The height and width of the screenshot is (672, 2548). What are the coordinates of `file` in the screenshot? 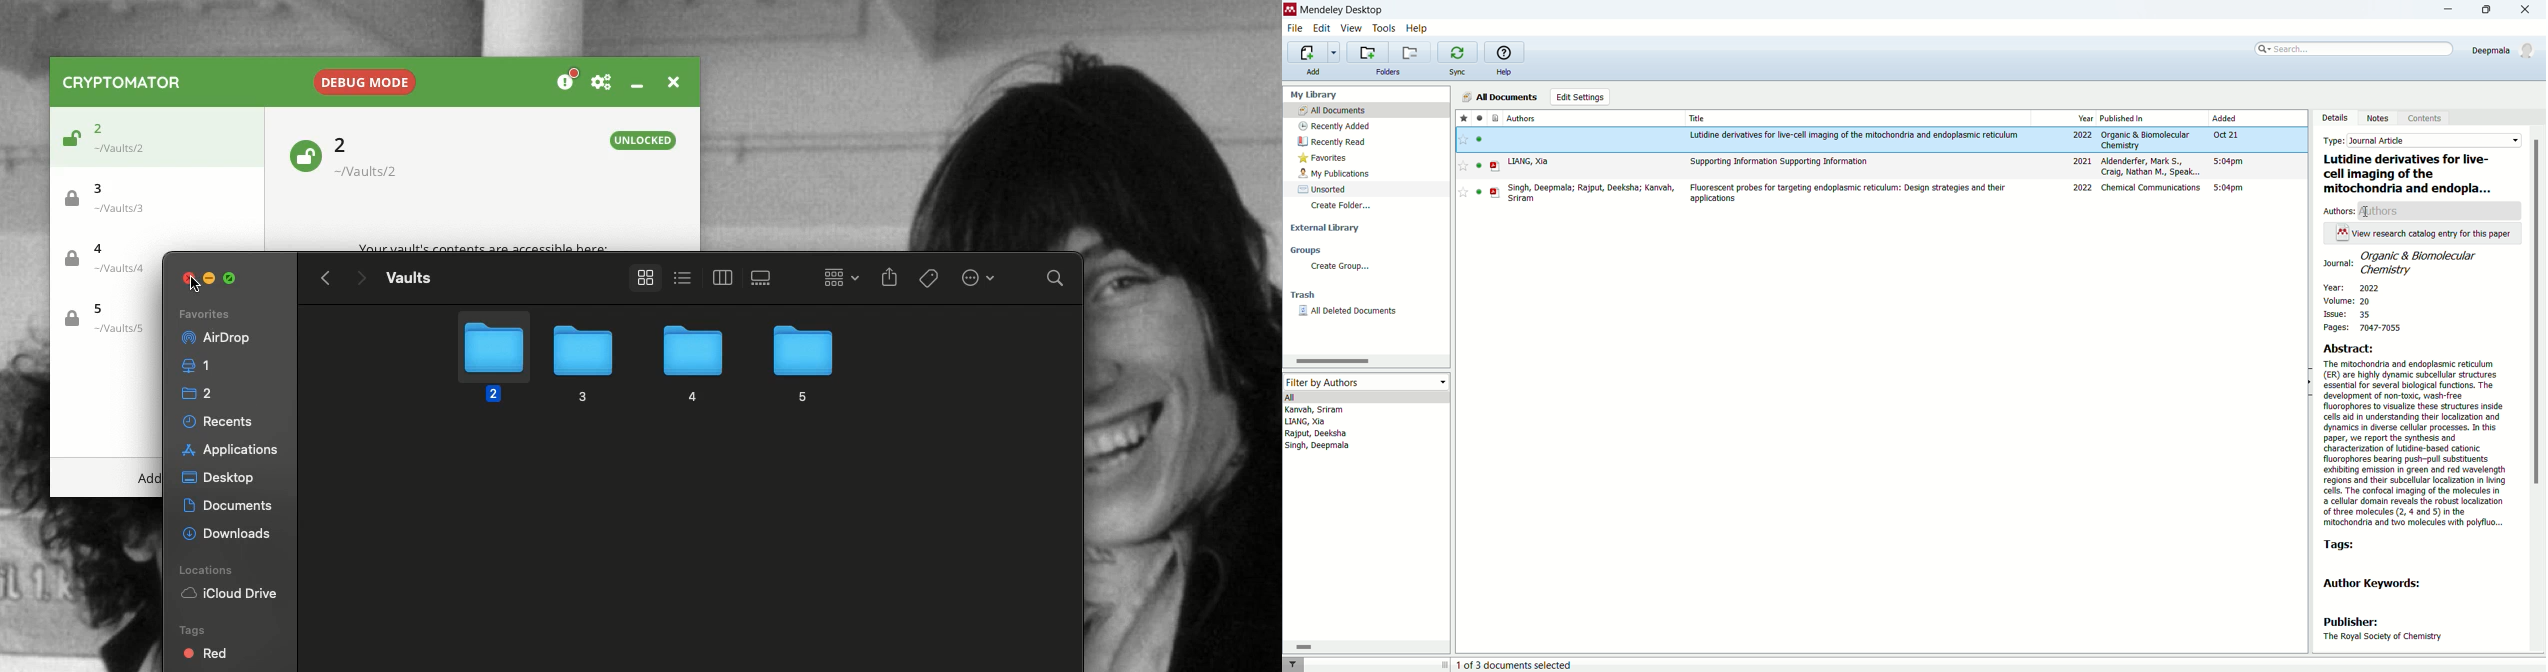 It's located at (1297, 28).